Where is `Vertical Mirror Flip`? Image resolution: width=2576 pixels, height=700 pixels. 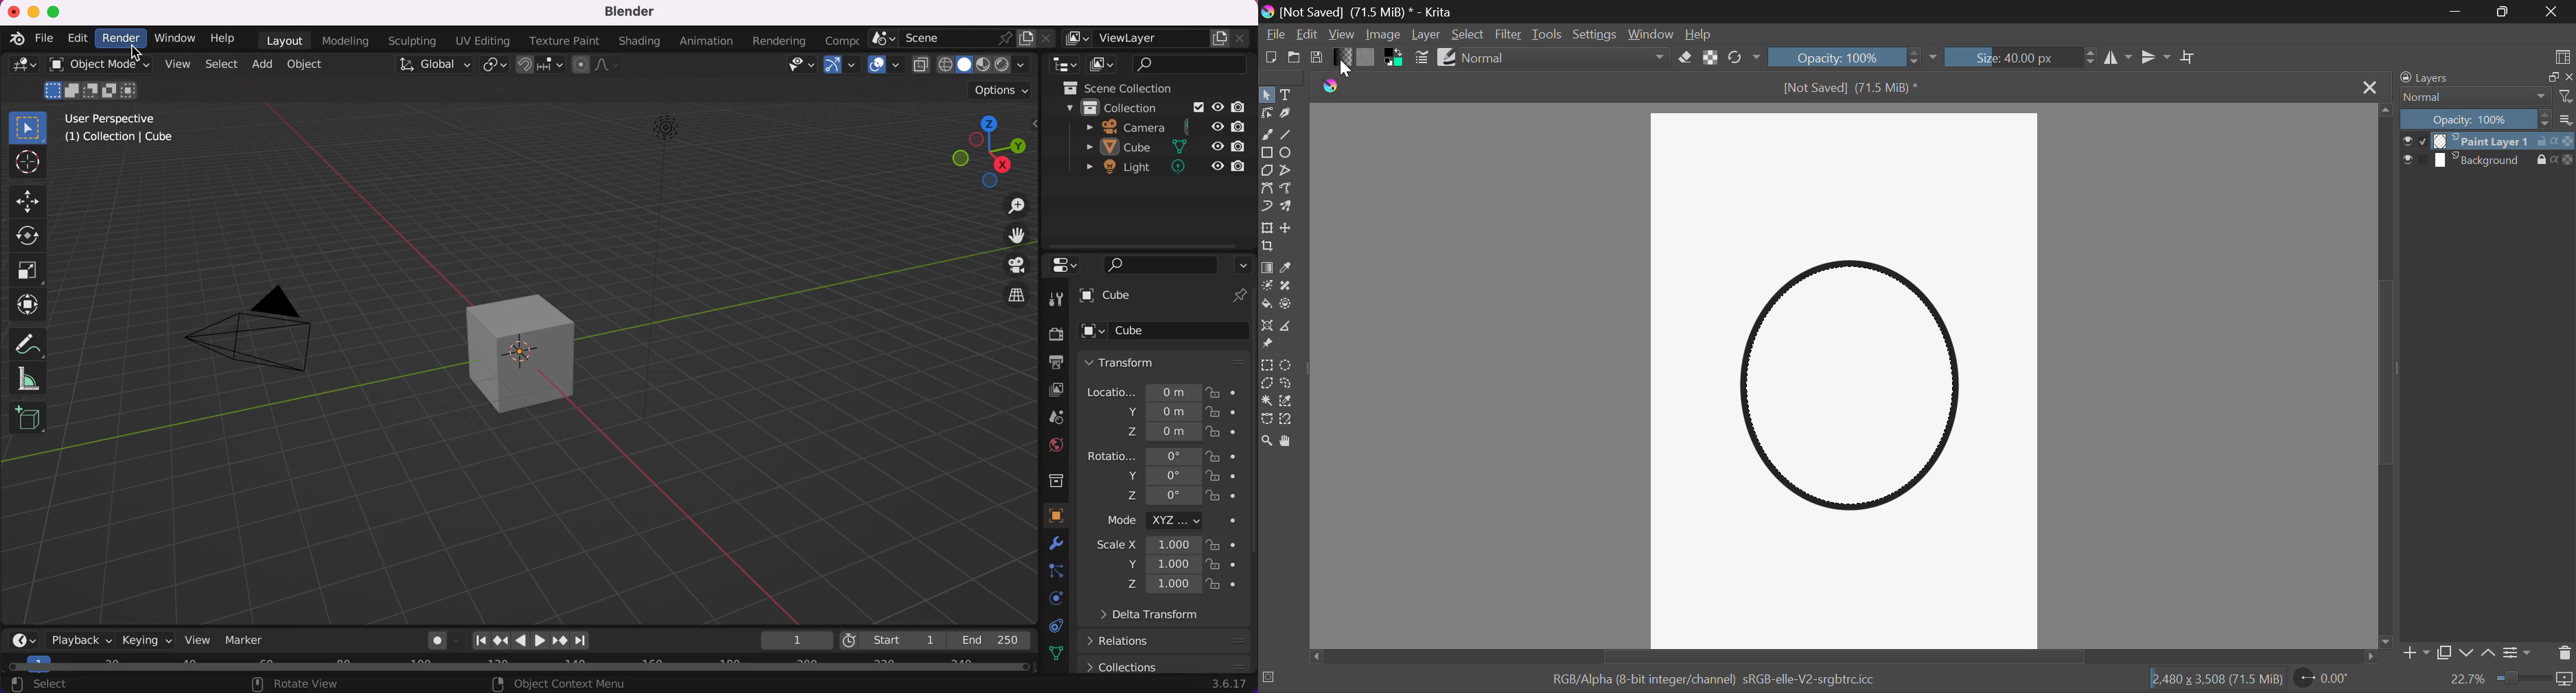
Vertical Mirror Flip is located at coordinates (2119, 58).